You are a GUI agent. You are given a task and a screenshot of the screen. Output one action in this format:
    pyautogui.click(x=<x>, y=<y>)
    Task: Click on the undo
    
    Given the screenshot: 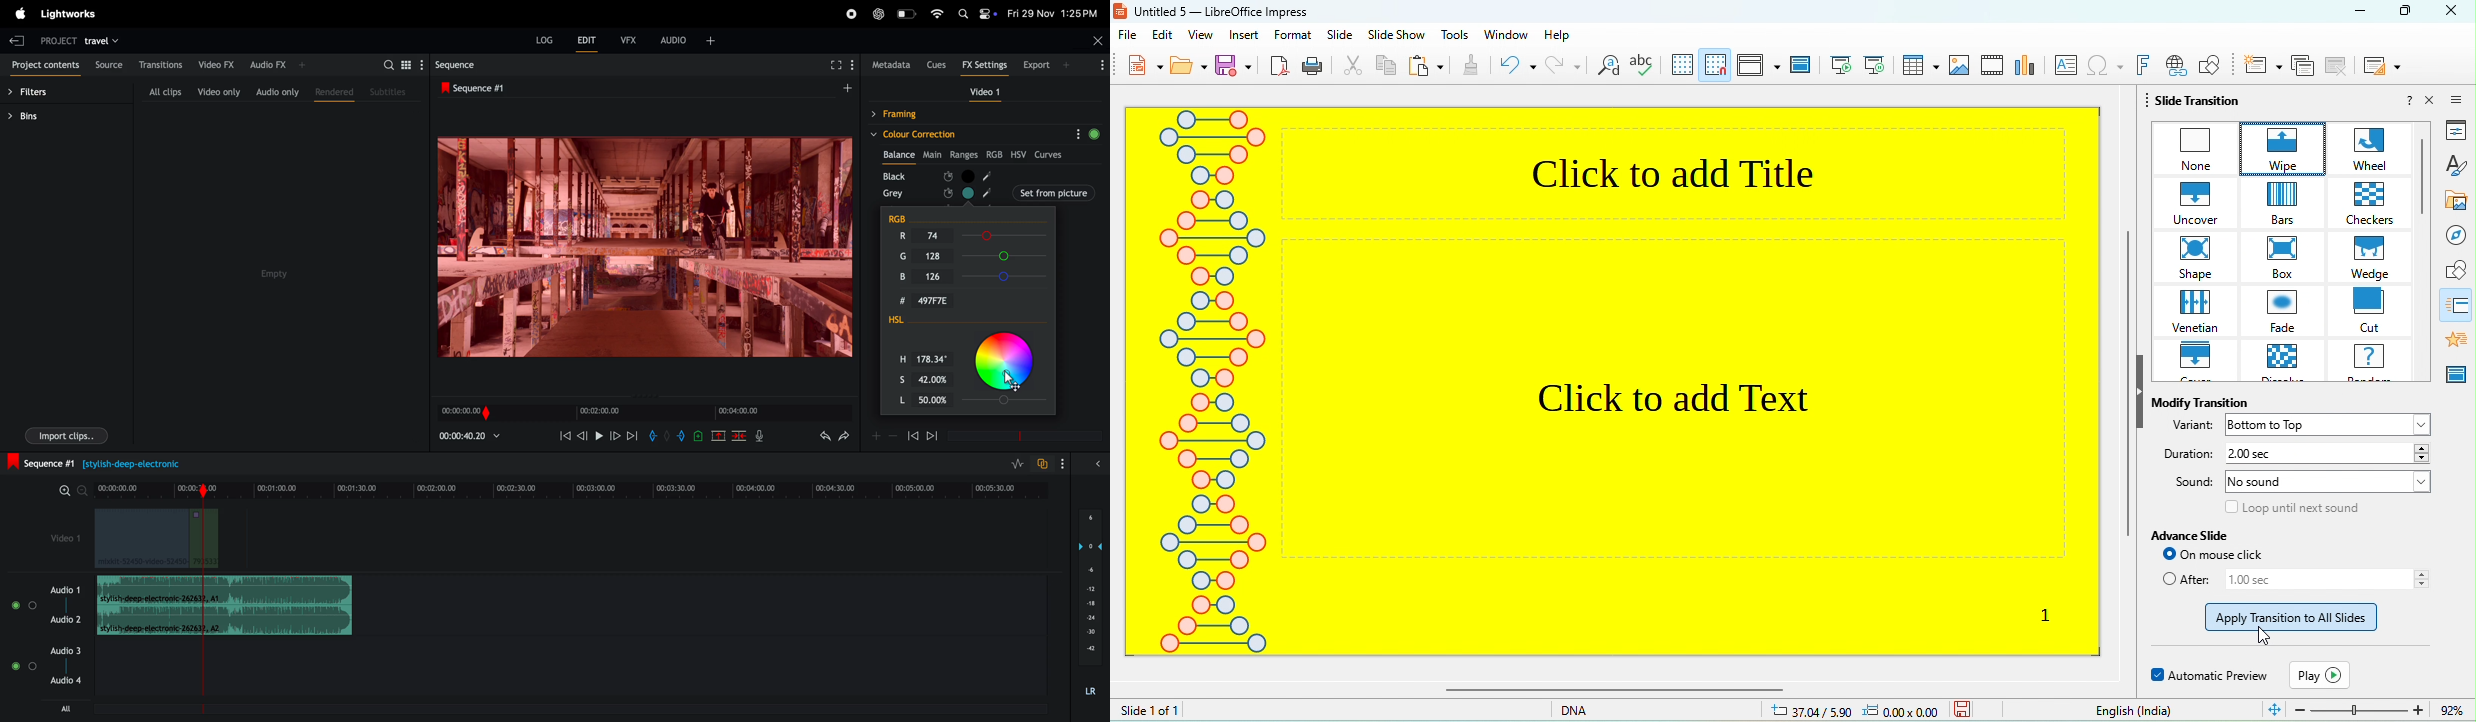 What is the action you would take?
    pyautogui.click(x=822, y=437)
    